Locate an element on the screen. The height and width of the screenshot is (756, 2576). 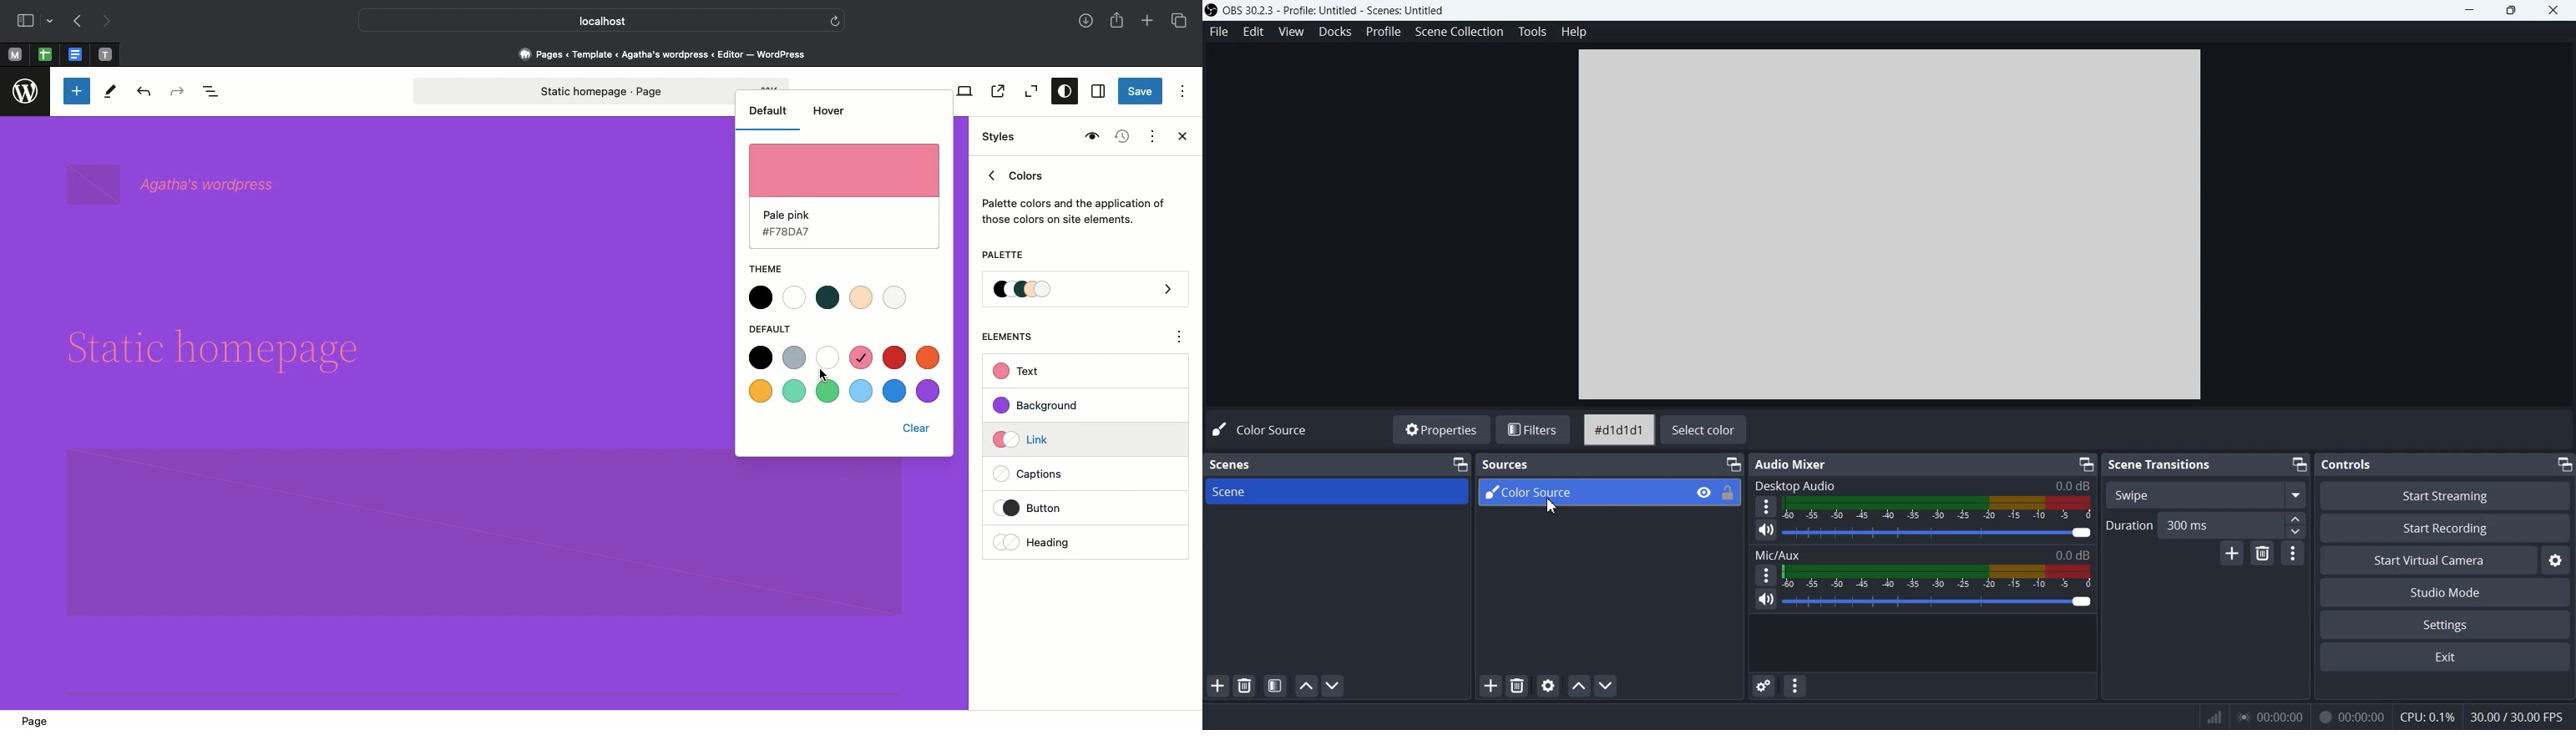
CPU: 0.1% is located at coordinates (2422, 715).